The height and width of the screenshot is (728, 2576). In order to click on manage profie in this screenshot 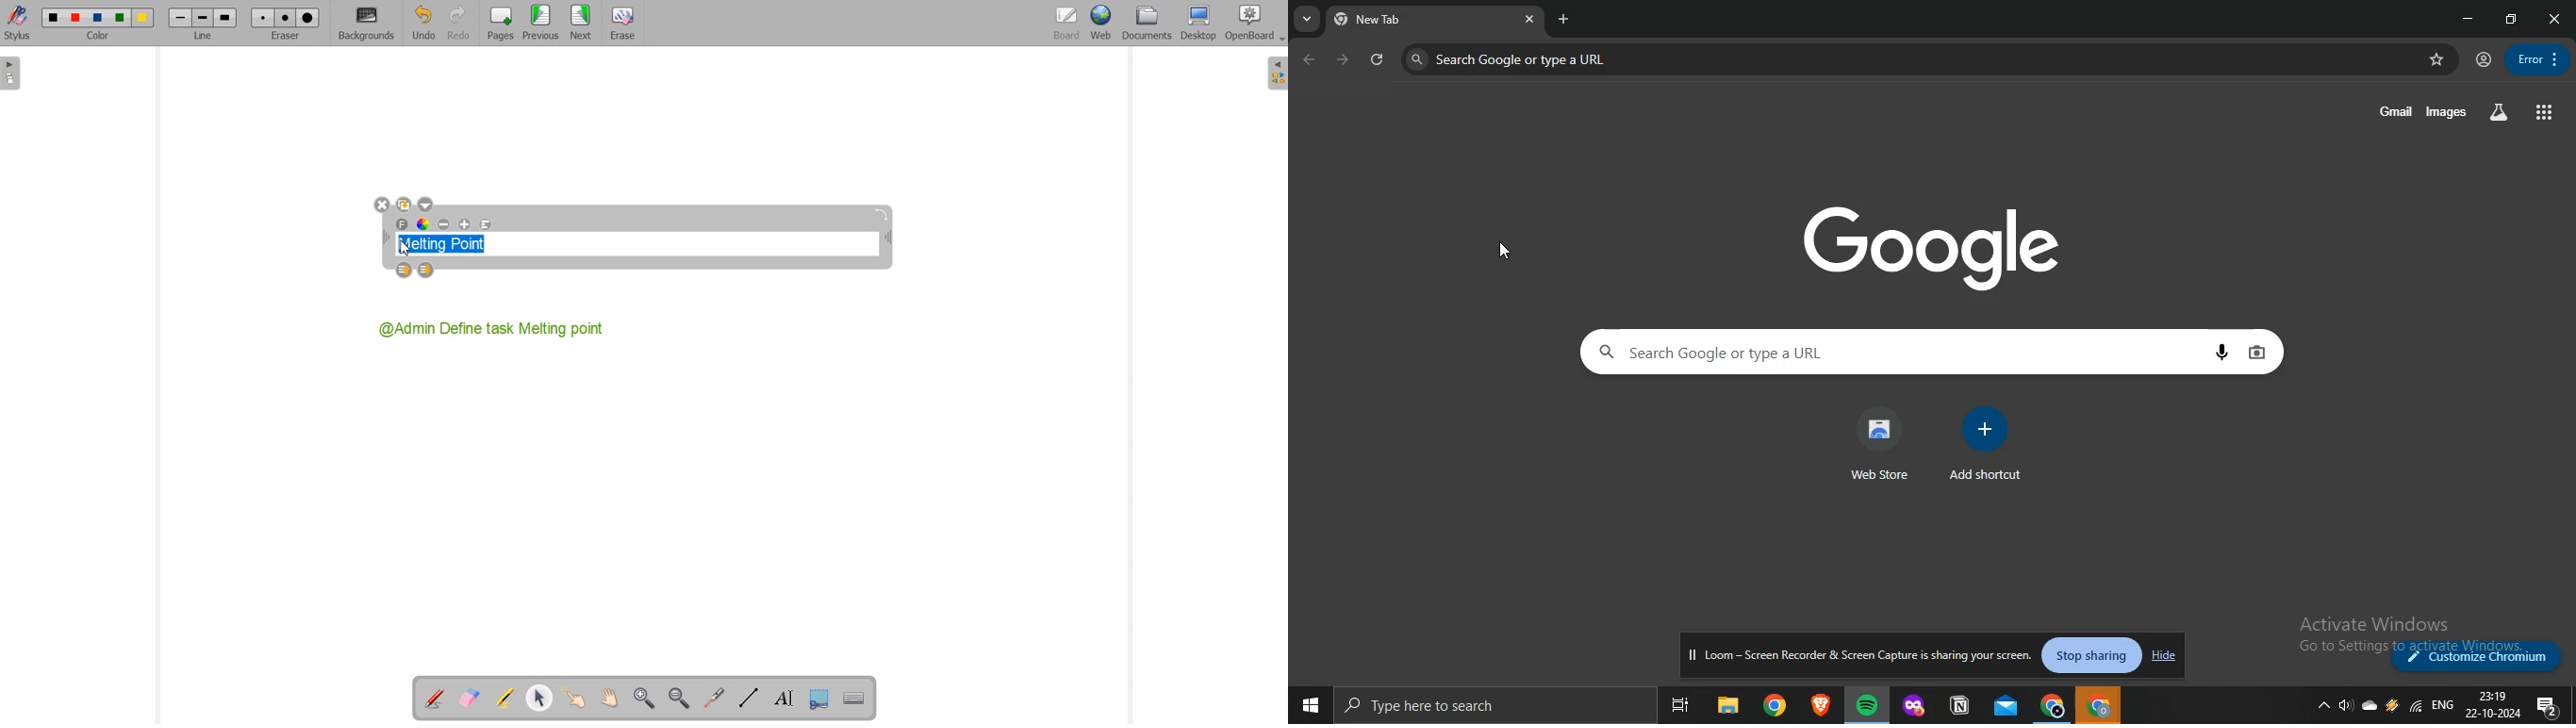, I will do `click(2484, 60)`.